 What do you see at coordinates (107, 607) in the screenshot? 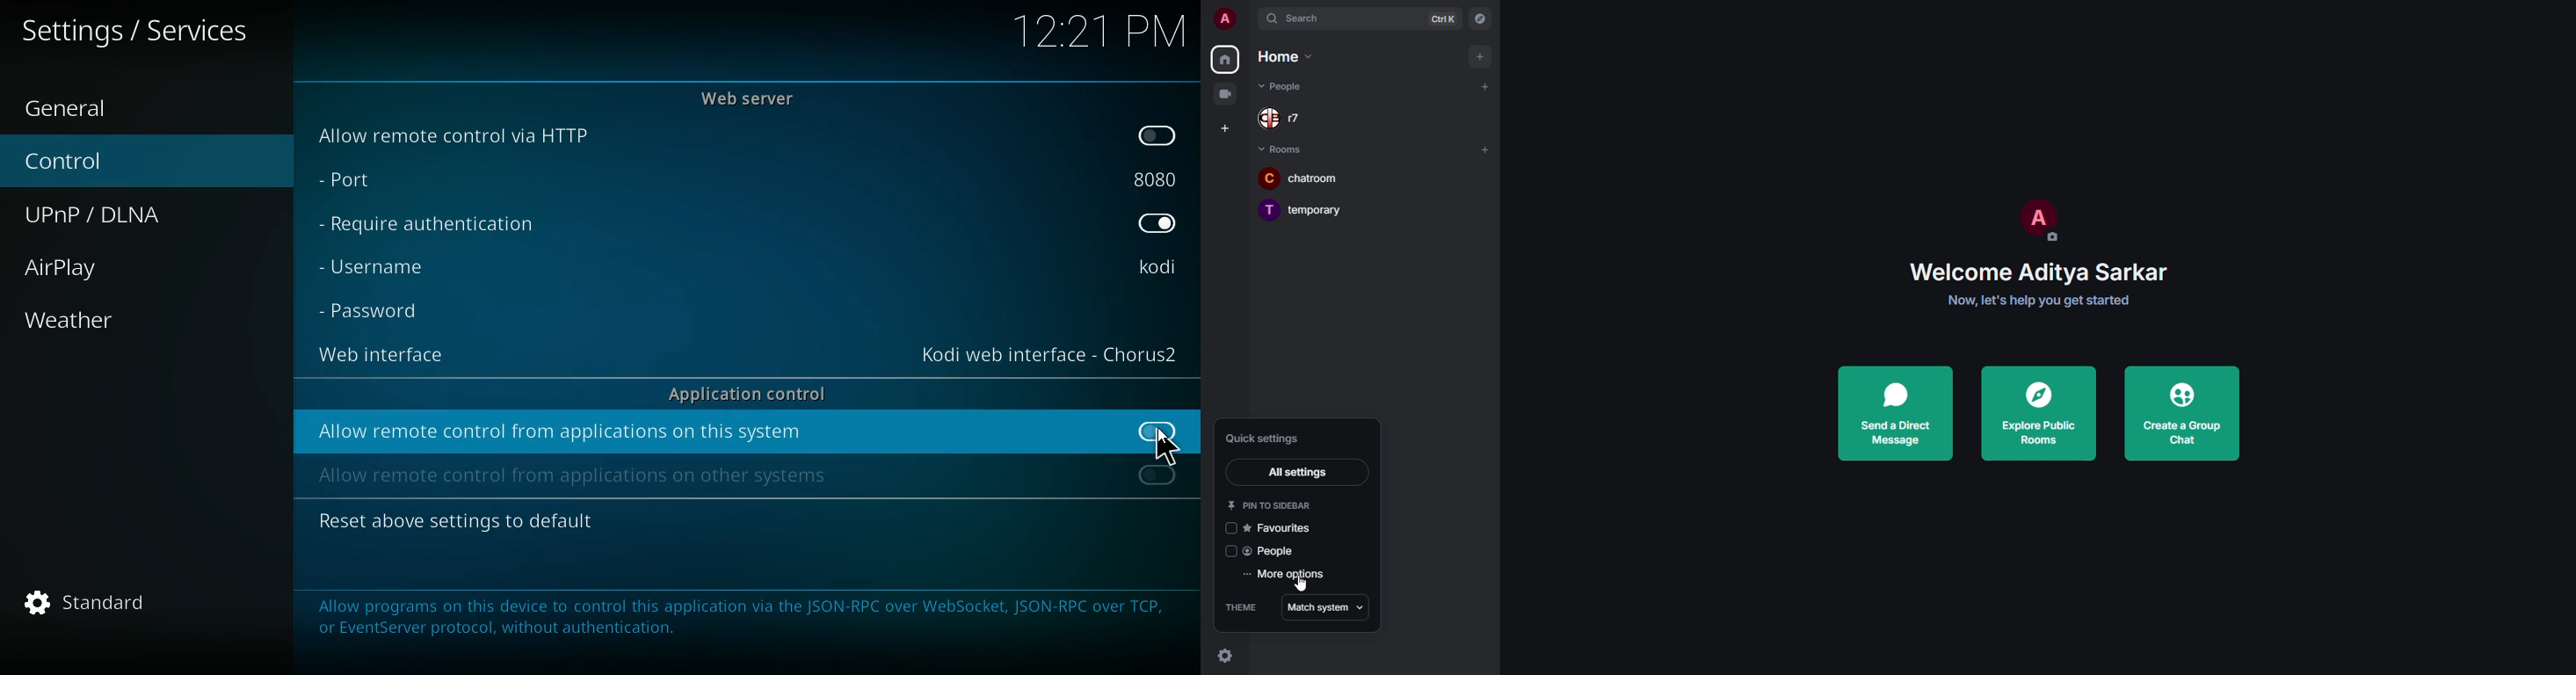
I see `standard` at bounding box center [107, 607].